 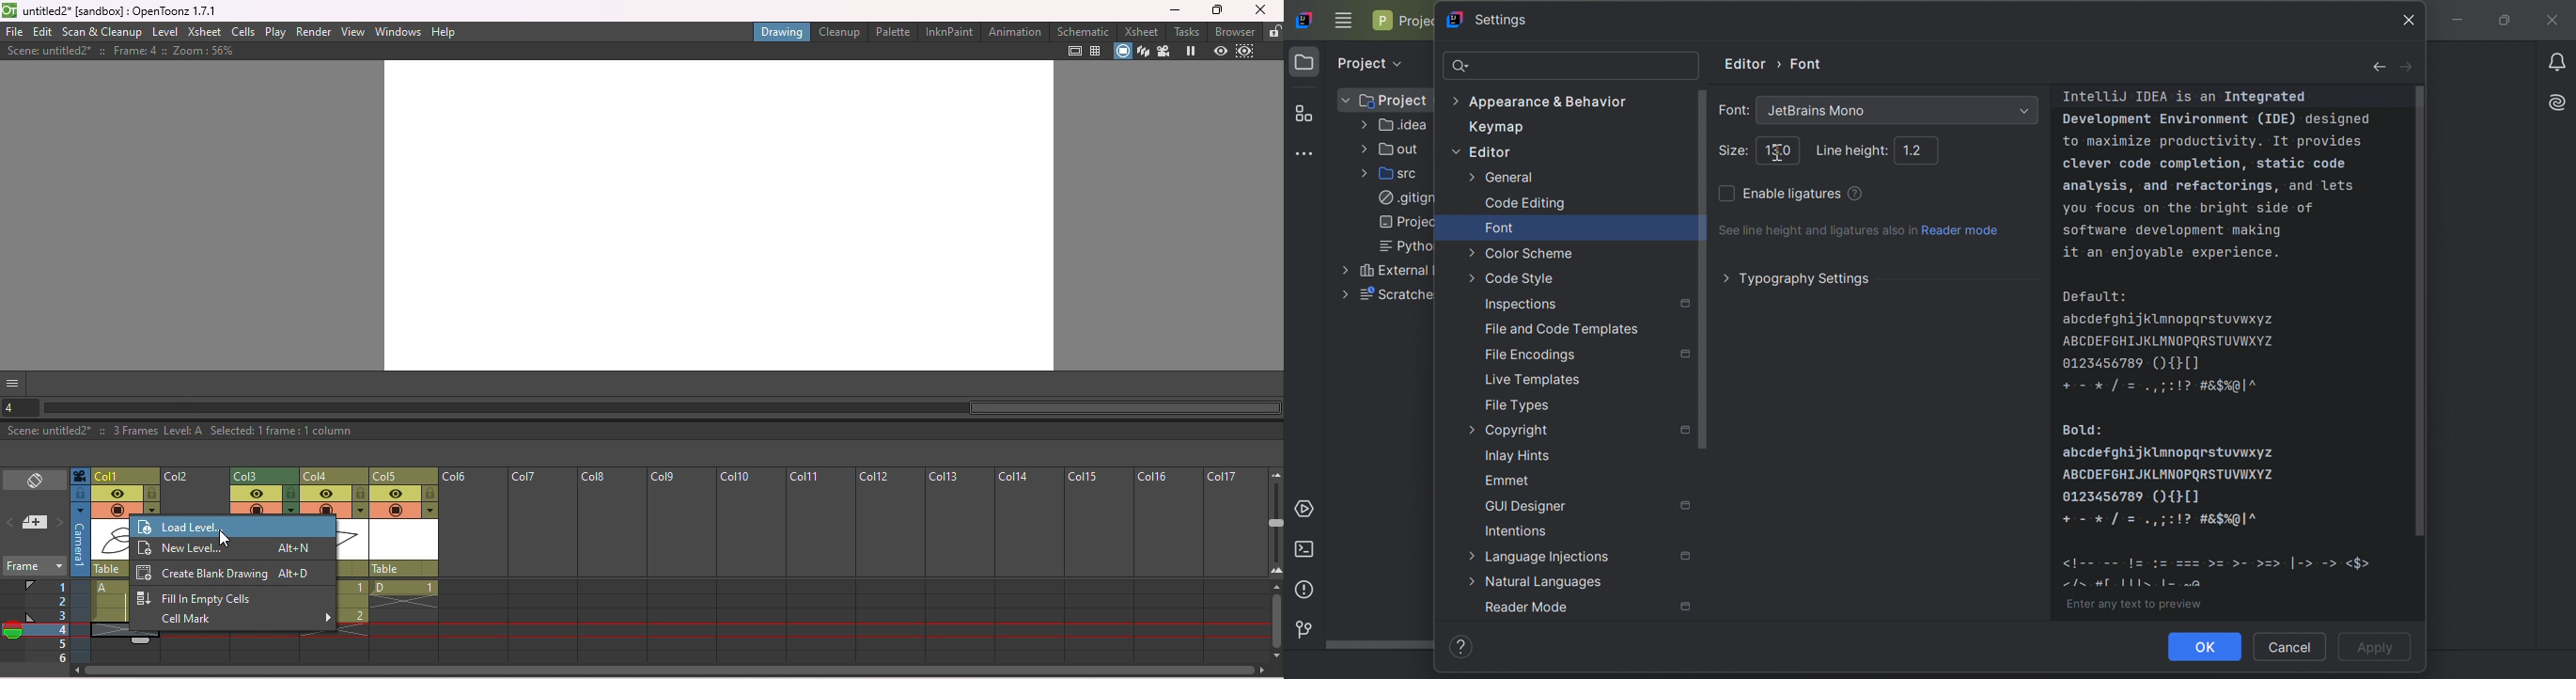 What do you see at coordinates (117, 494) in the screenshot?
I see `Preview visibility toggle` at bounding box center [117, 494].